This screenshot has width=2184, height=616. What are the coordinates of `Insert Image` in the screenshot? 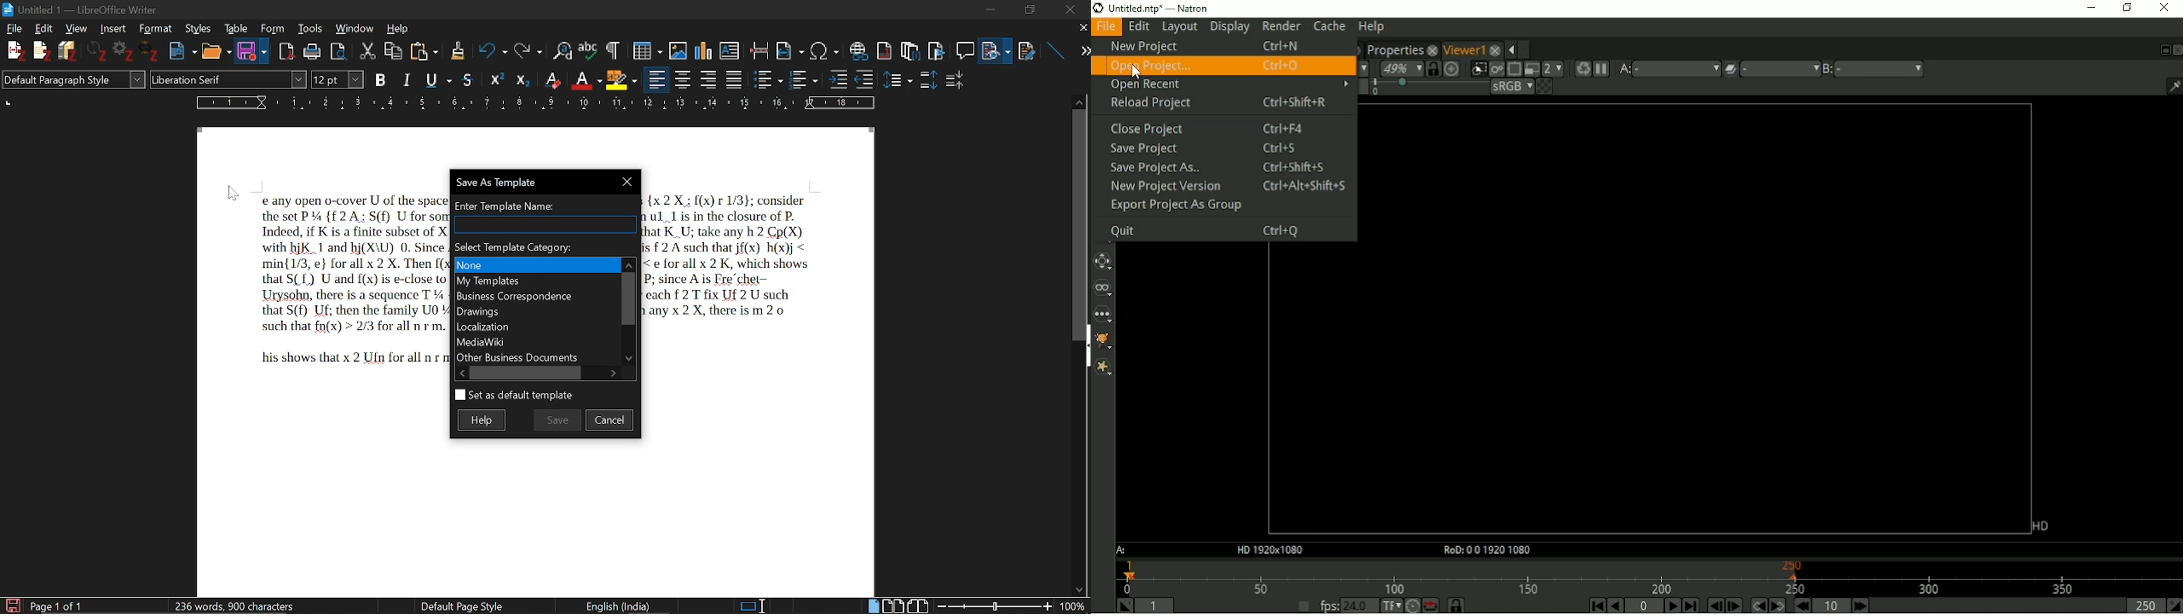 It's located at (672, 48).